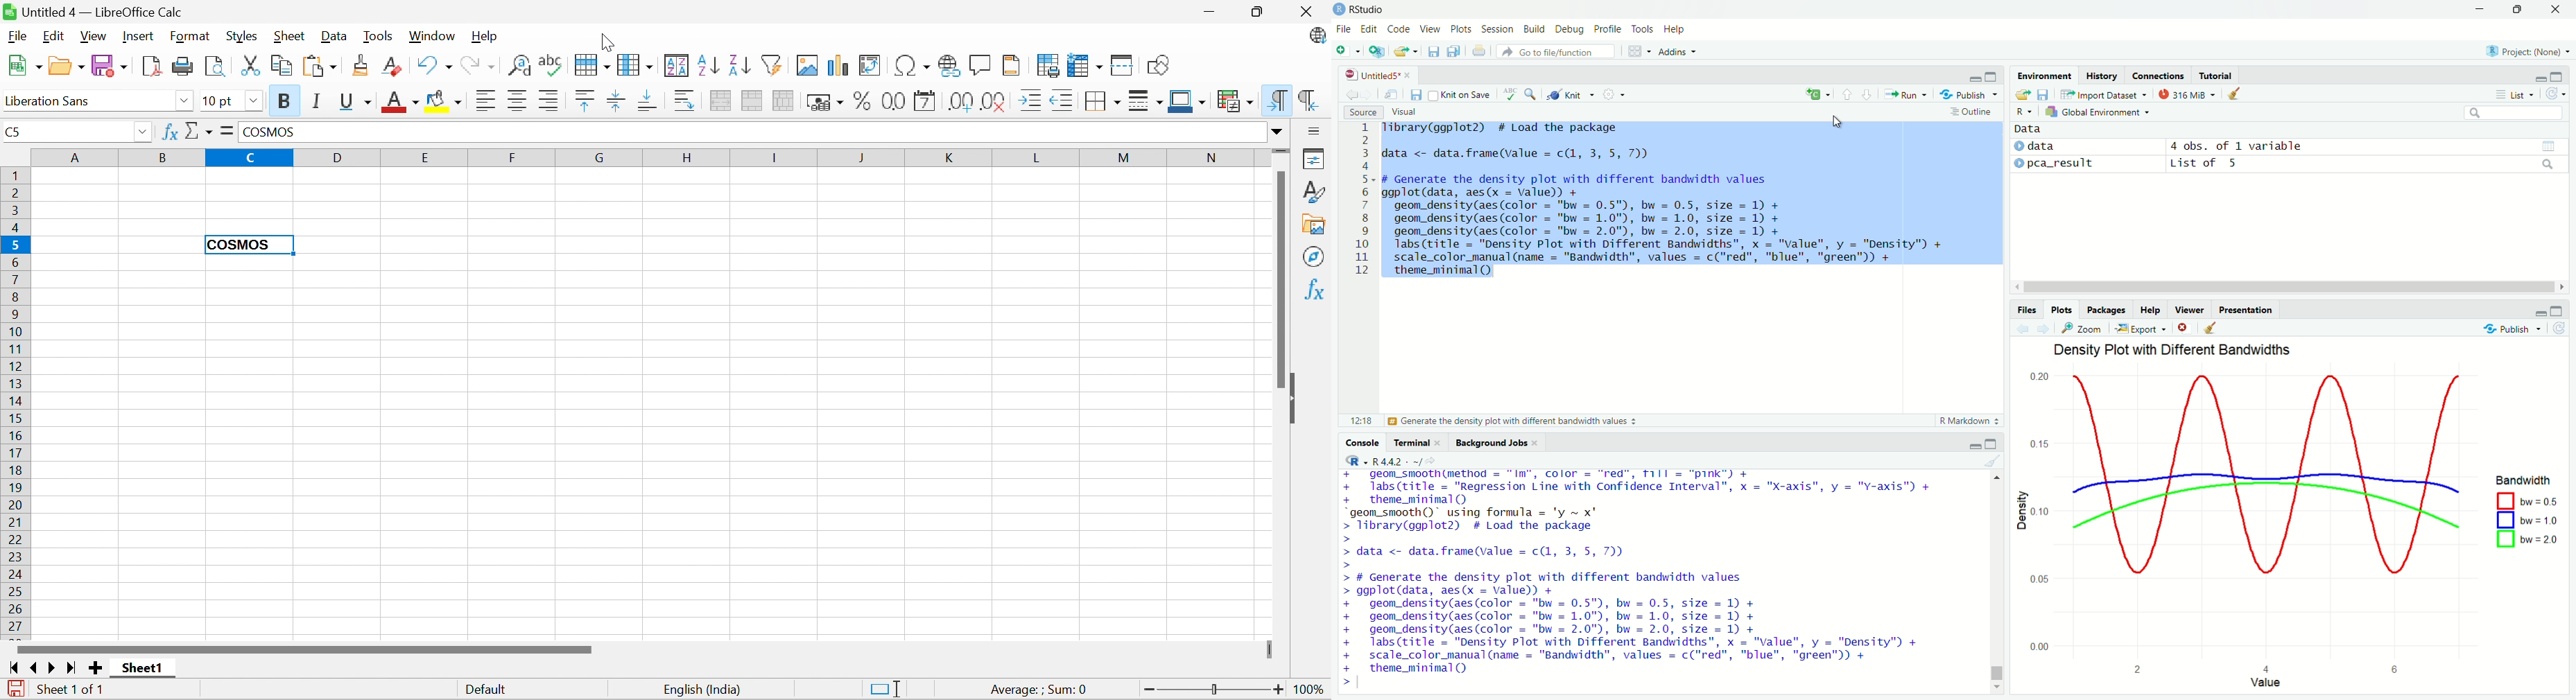 This screenshot has height=700, width=2576. Describe the element at coordinates (221, 101) in the screenshot. I see `10 pt` at that location.